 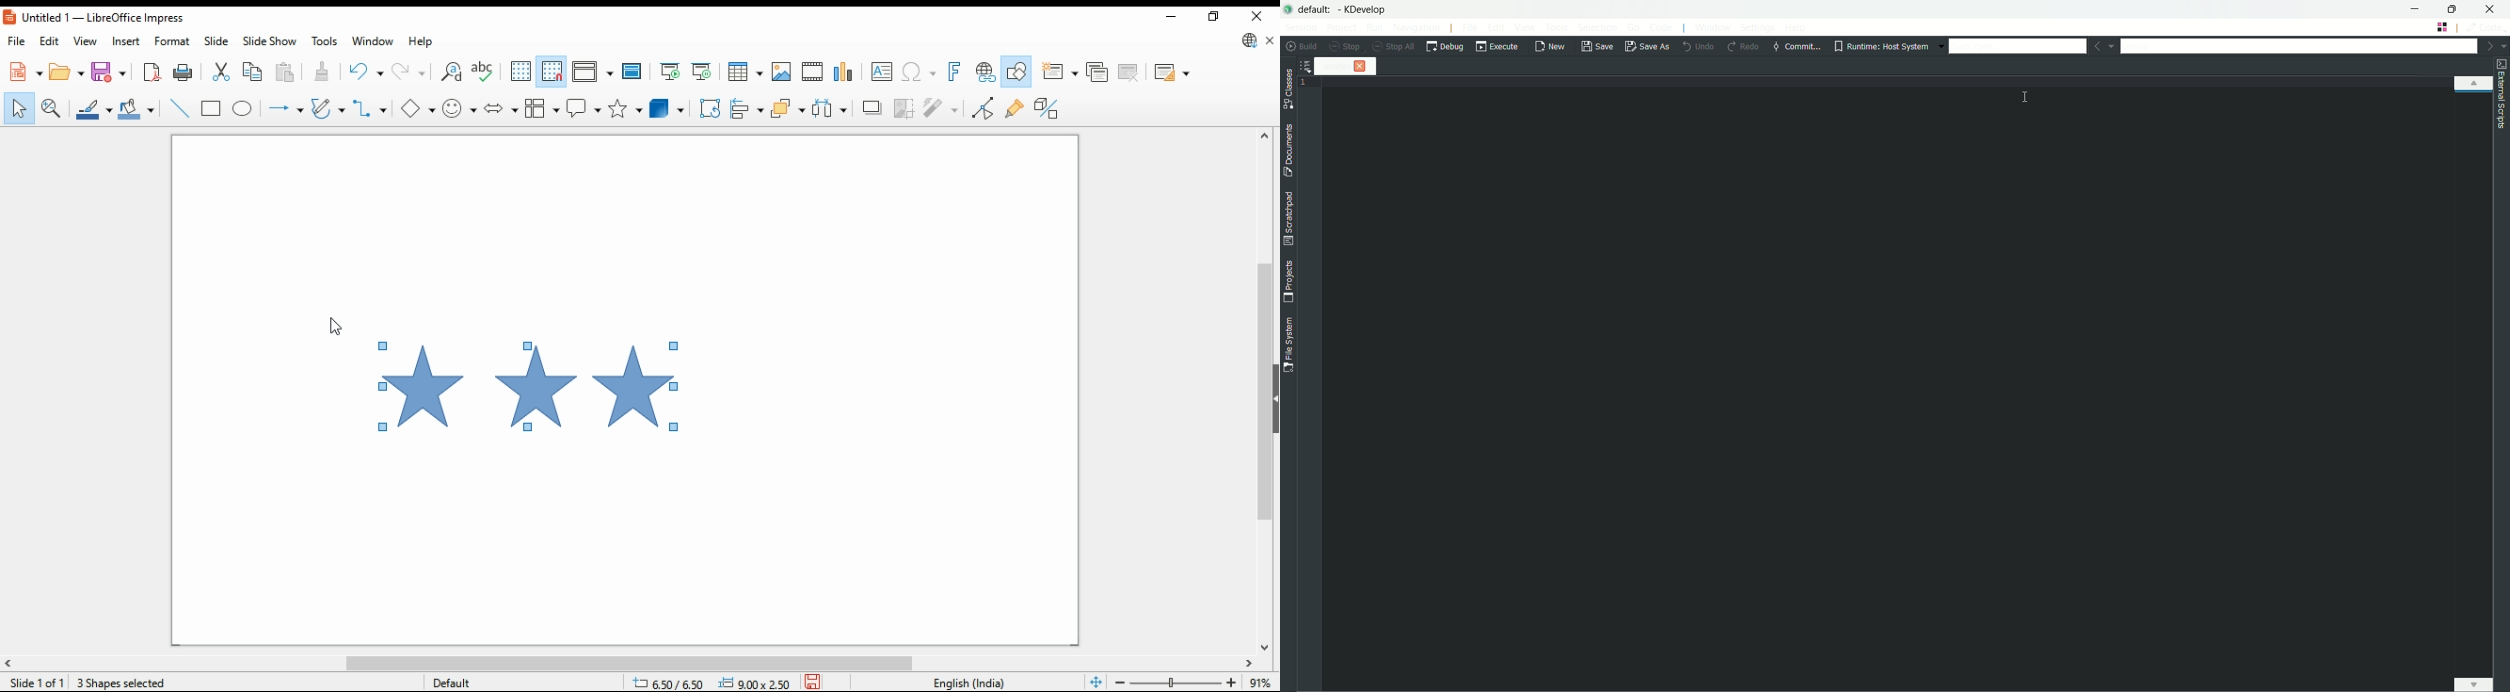 What do you see at coordinates (1259, 14) in the screenshot?
I see `close window` at bounding box center [1259, 14].